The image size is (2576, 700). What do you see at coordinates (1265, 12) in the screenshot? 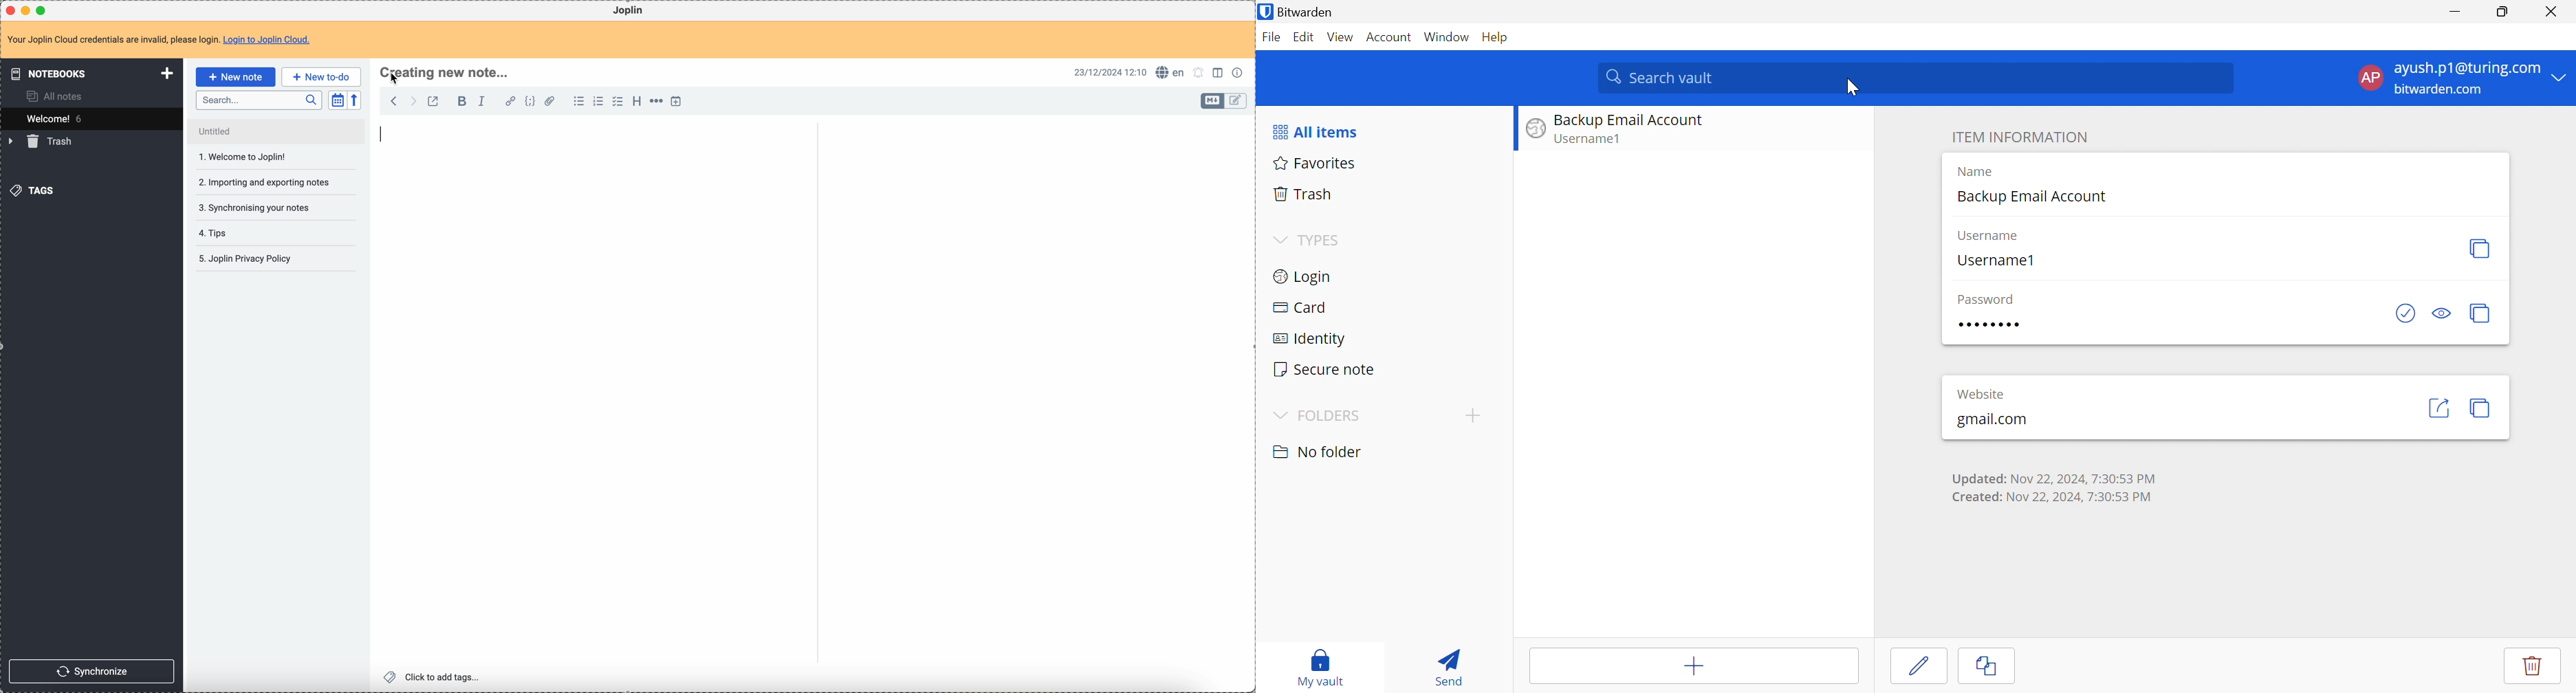
I see `bitwarden logo` at bounding box center [1265, 12].